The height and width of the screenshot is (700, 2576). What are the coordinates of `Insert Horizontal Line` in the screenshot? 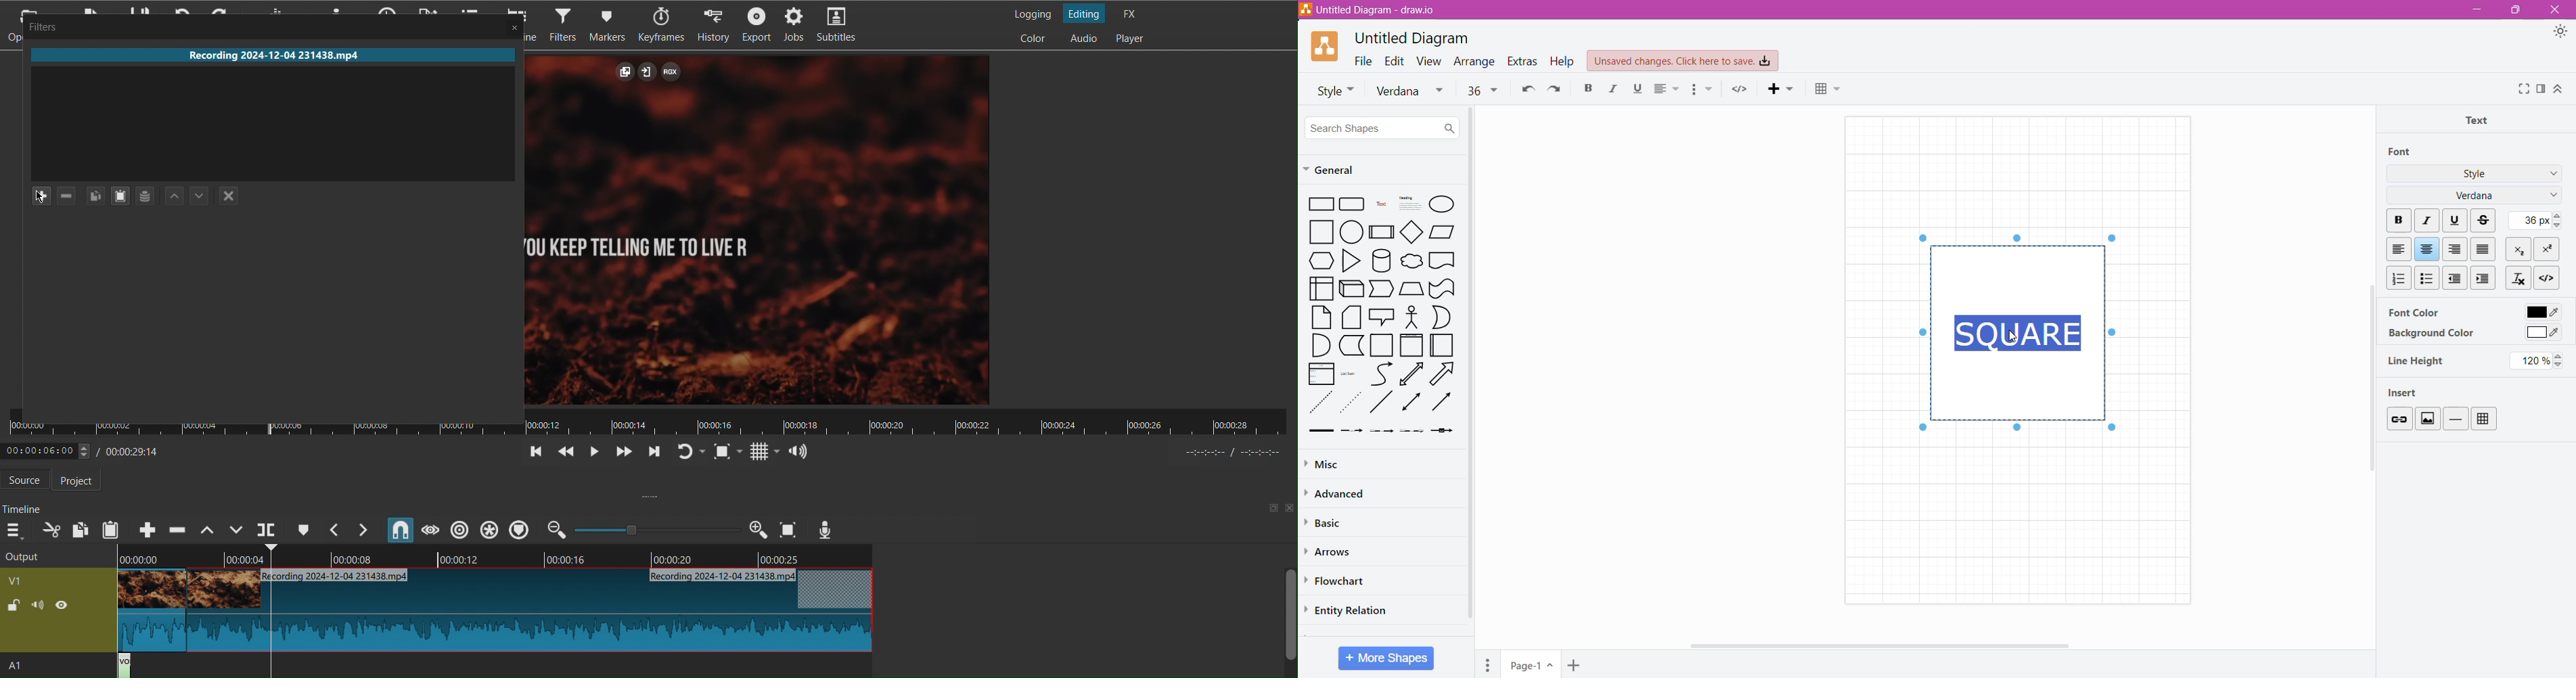 It's located at (2457, 418).